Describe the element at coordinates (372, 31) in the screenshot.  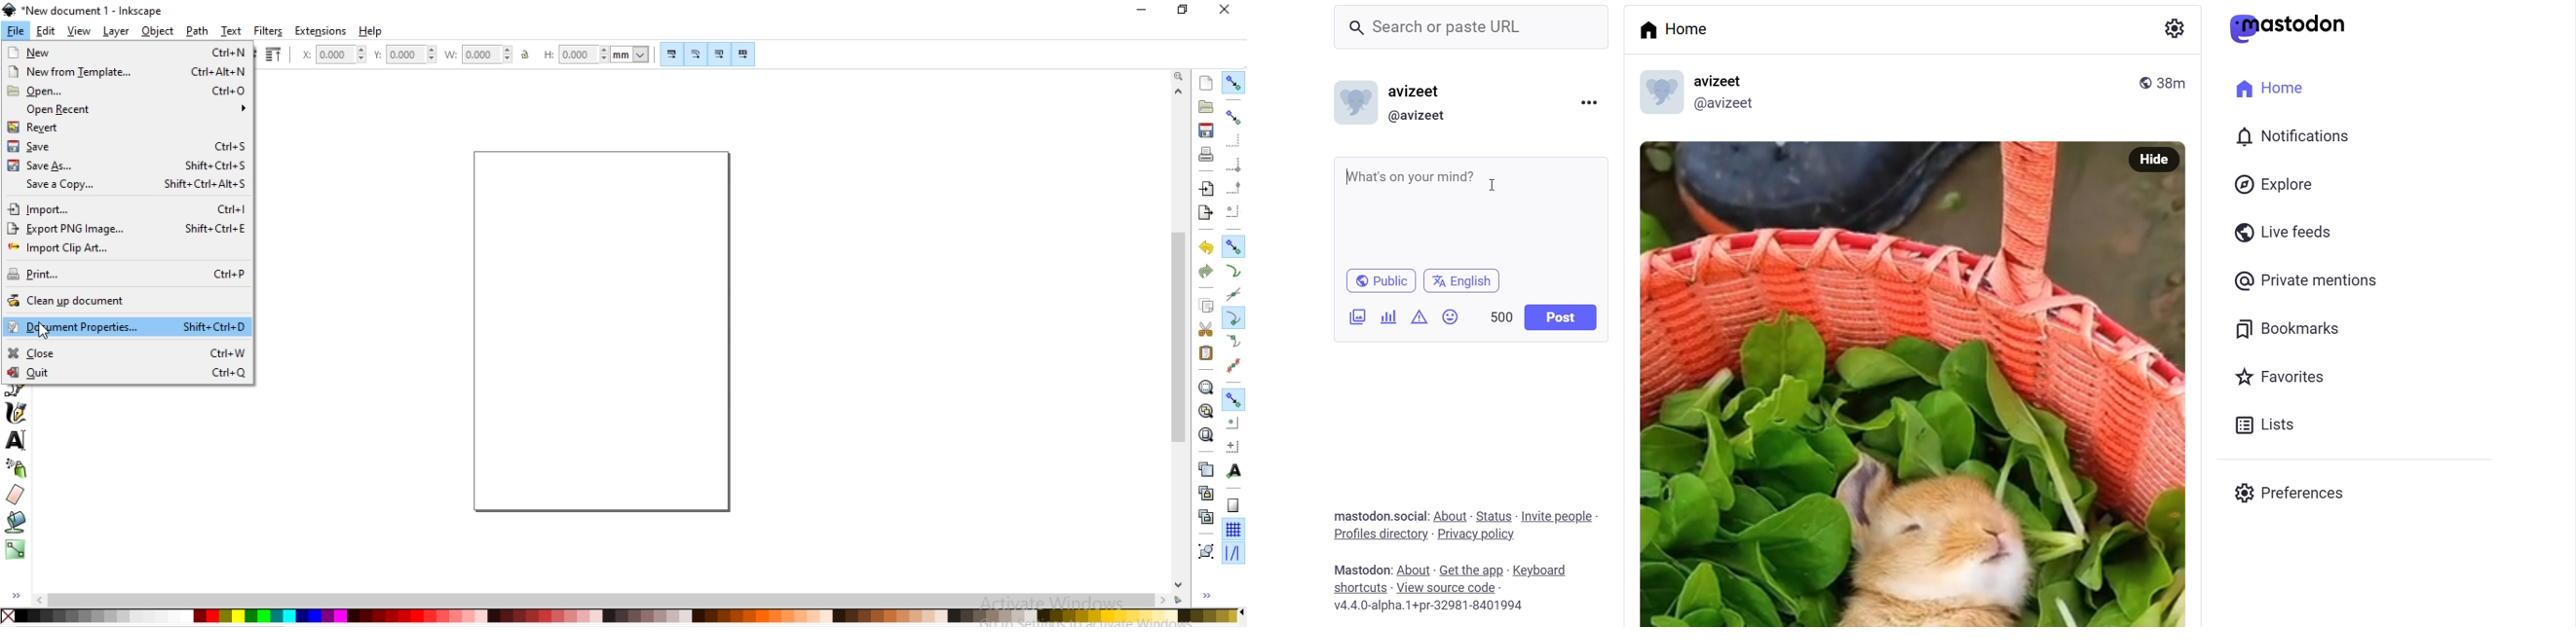
I see `help` at that location.